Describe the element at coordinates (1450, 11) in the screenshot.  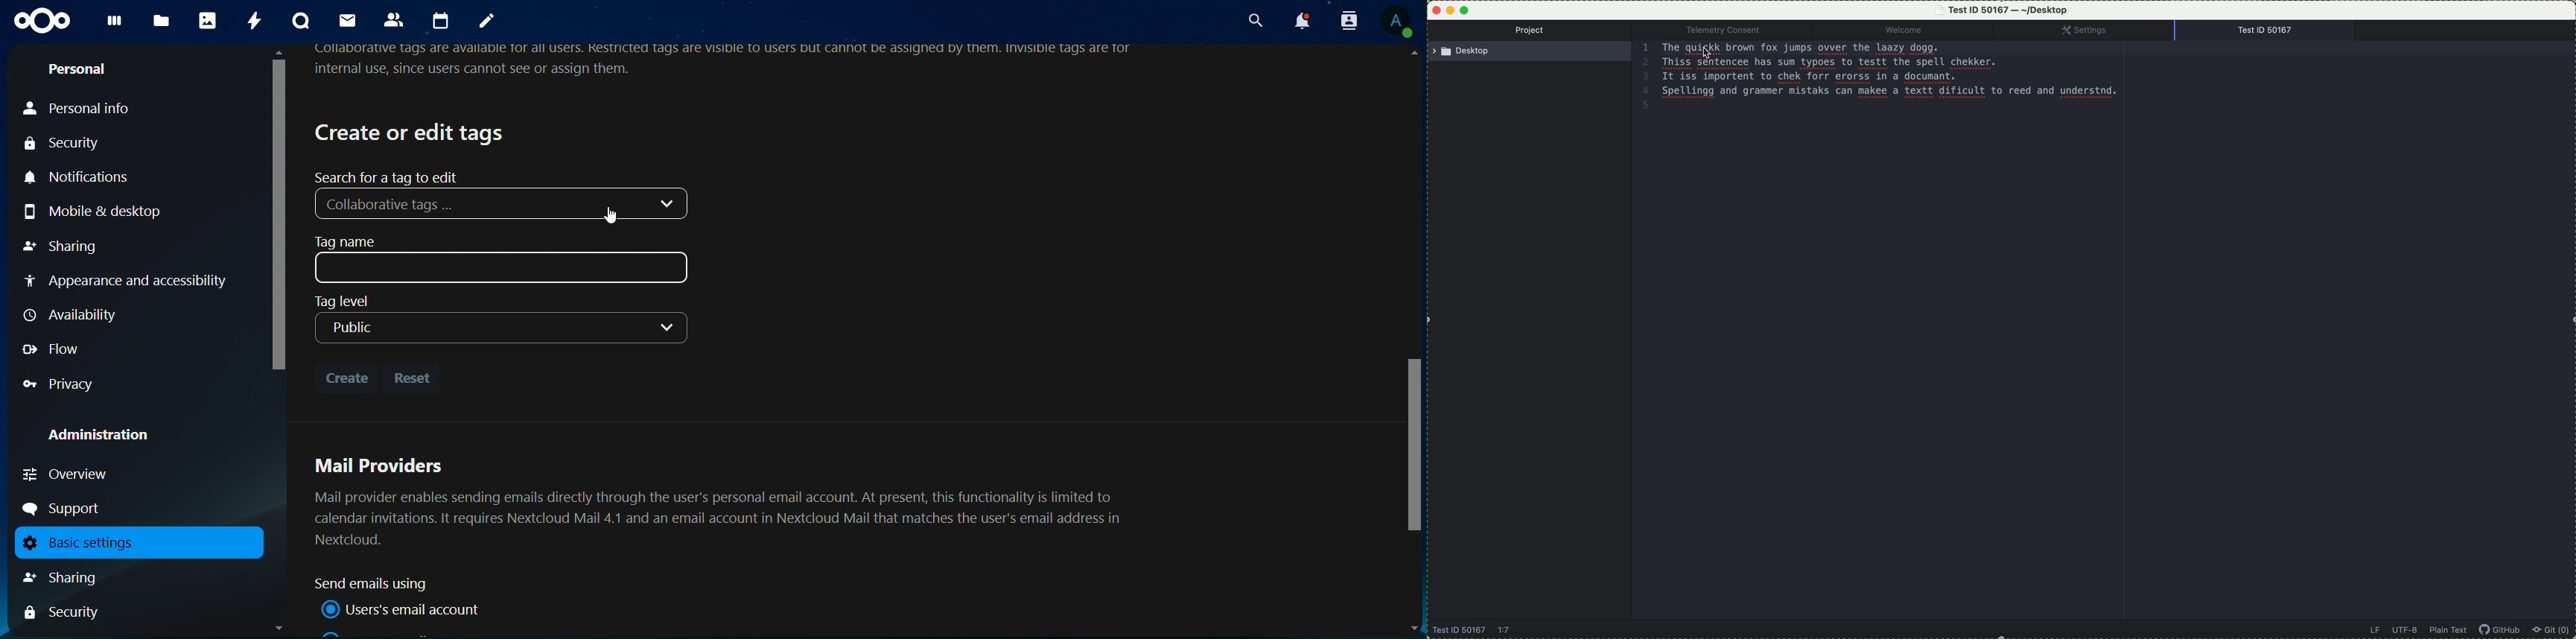
I see `minimize program` at that location.